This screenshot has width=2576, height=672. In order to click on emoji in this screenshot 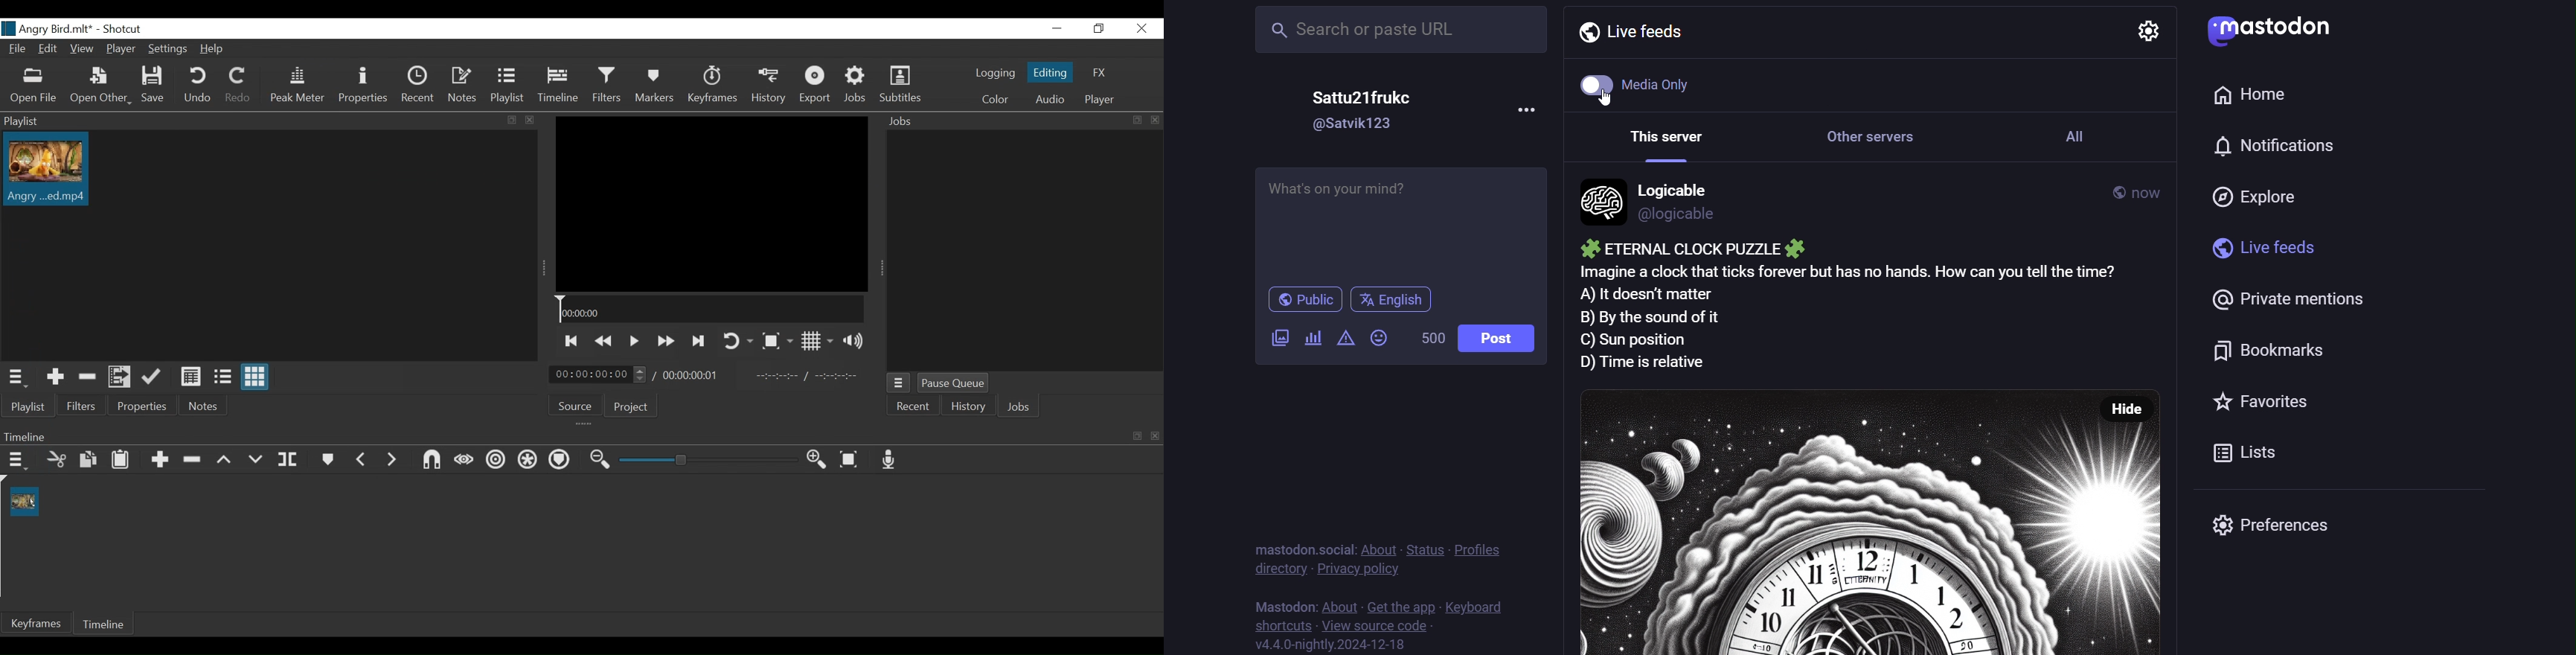, I will do `click(1377, 337)`.